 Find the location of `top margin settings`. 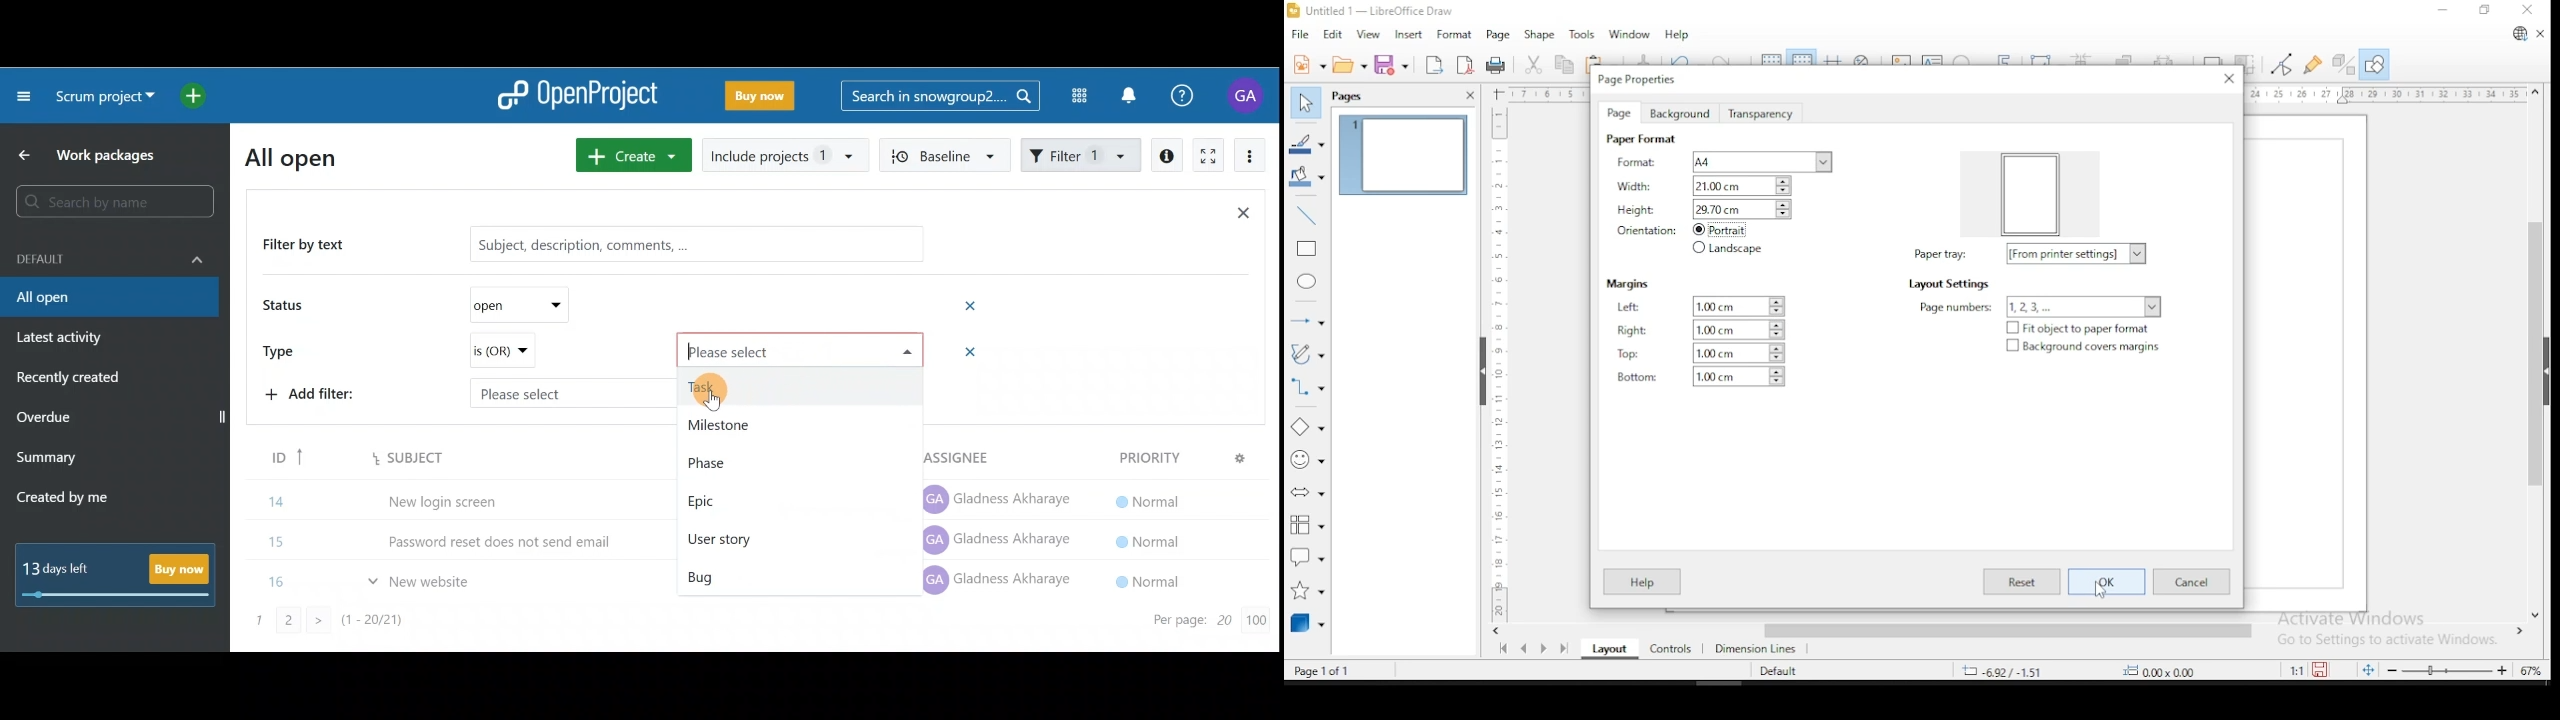

top margin settings is located at coordinates (1700, 353).